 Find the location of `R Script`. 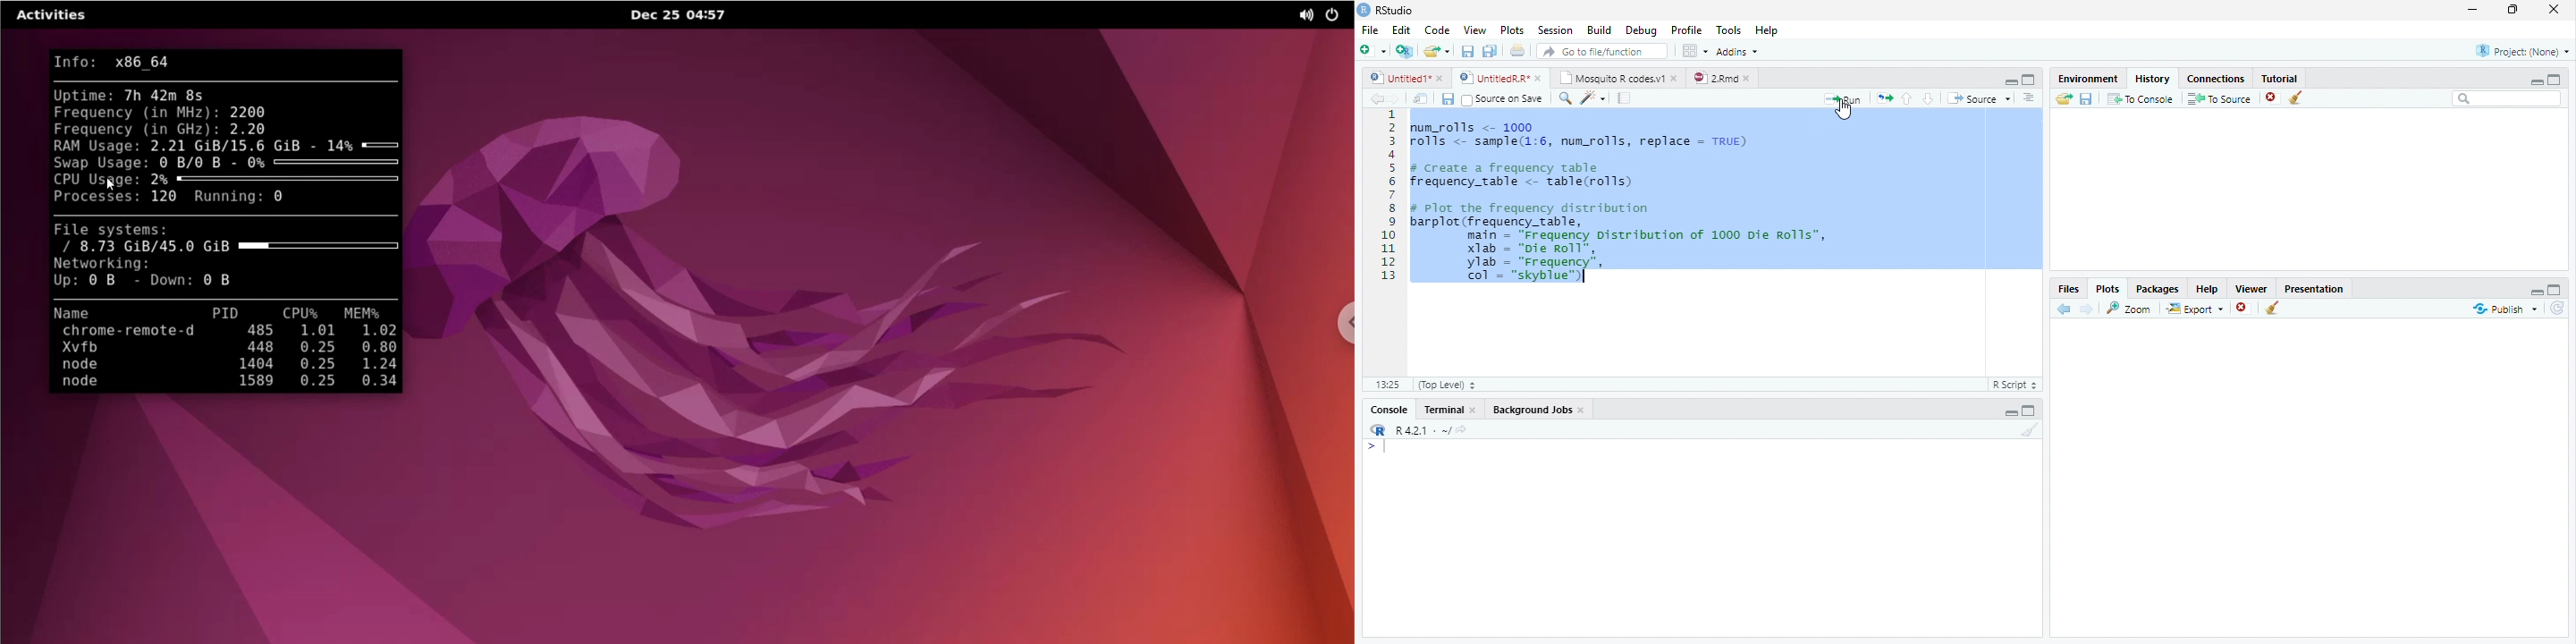

R Script is located at coordinates (2015, 385).